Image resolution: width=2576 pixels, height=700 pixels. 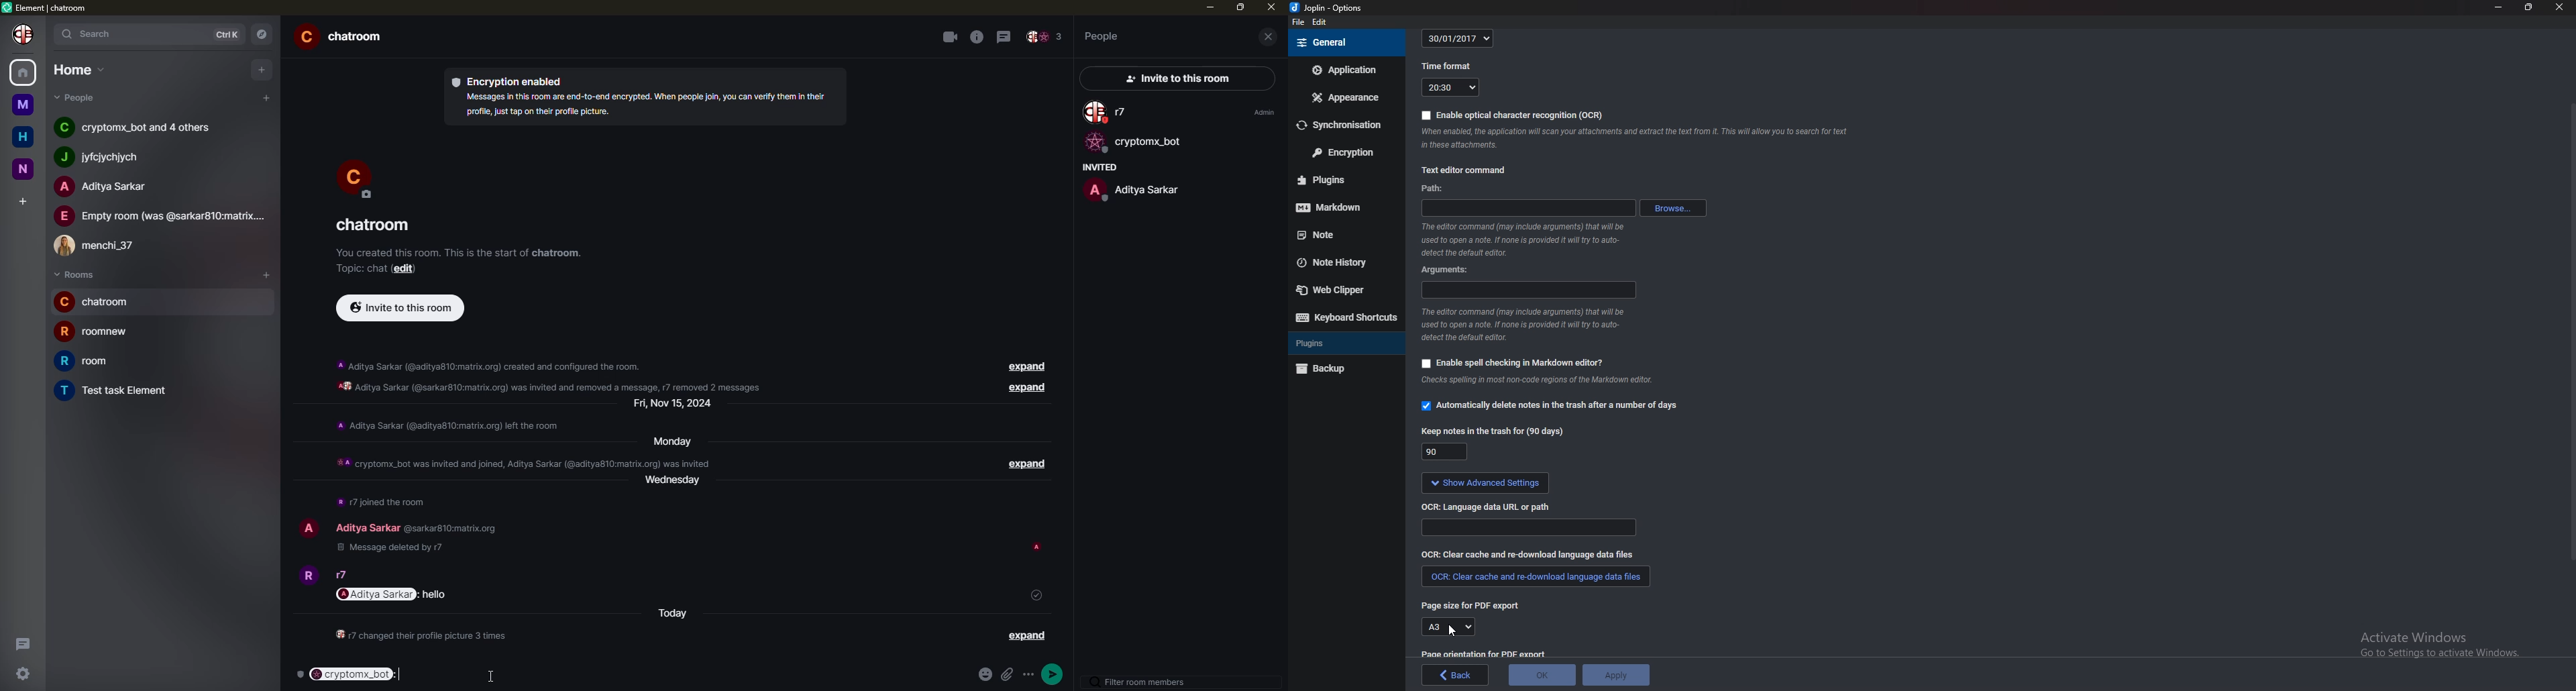 What do you see at coordinates (1483, 654) in the screenshot?
I see `page orientation for pdf export` at bounding box center [1483, 654].